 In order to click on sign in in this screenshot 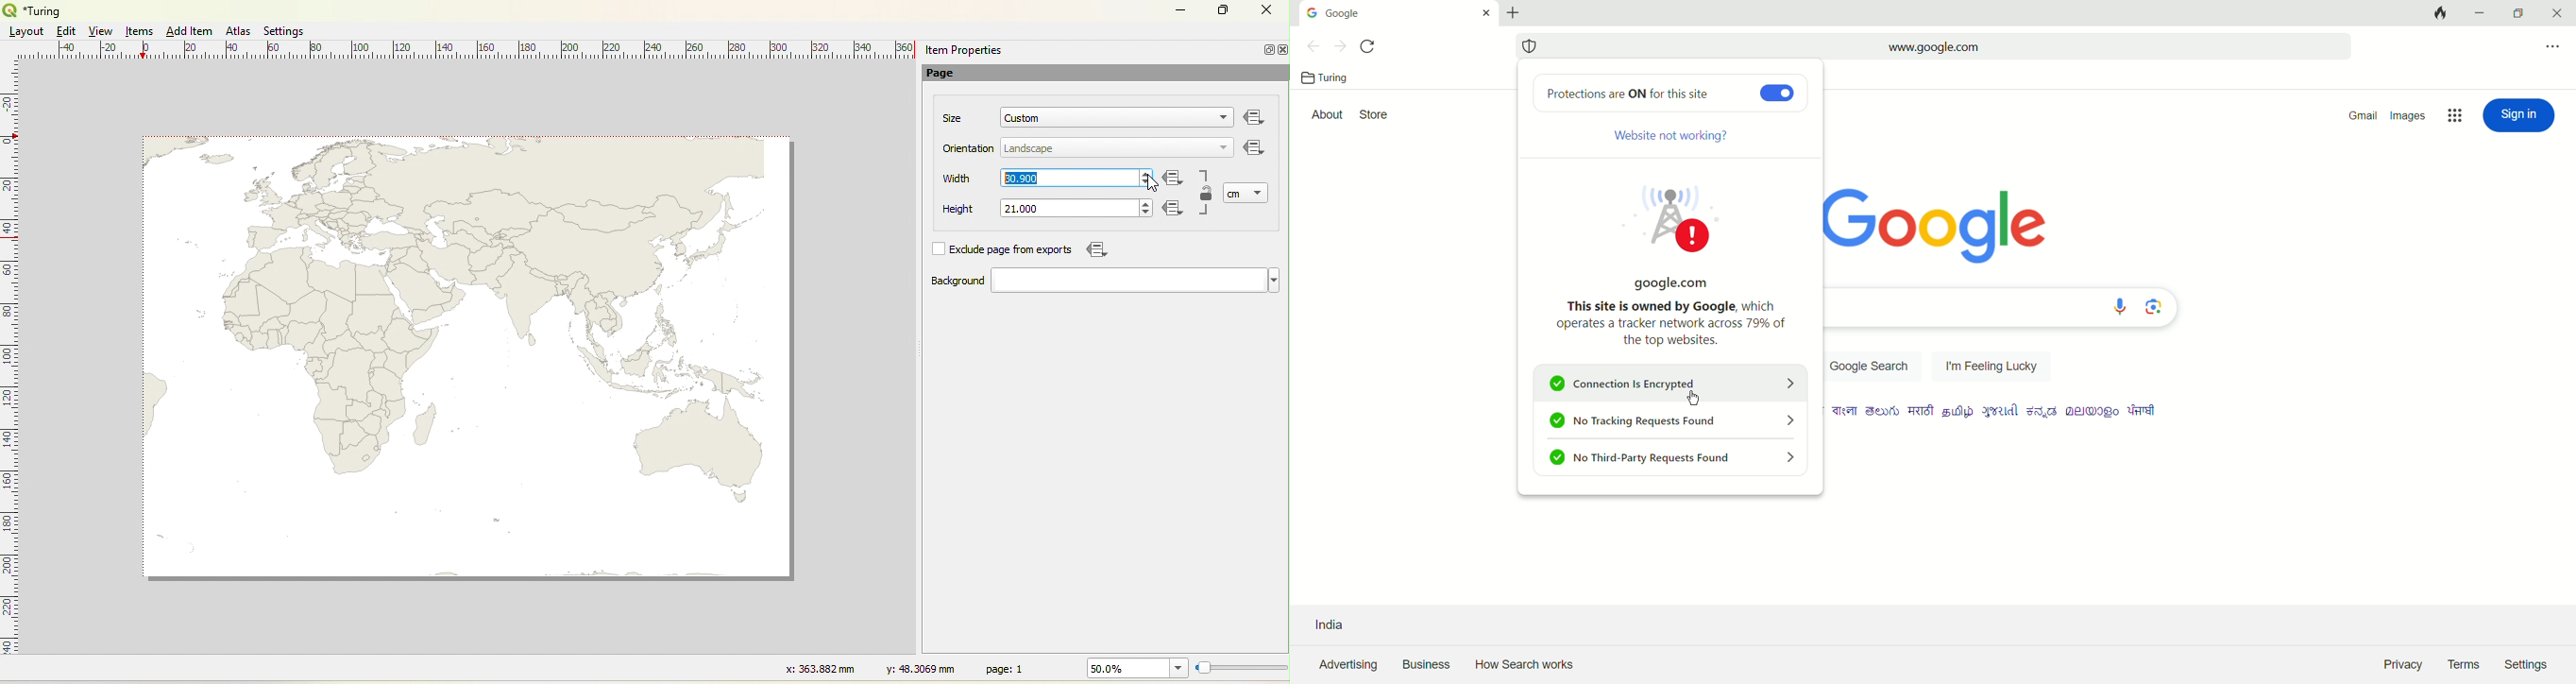, I will do `click(2518, 115)`.